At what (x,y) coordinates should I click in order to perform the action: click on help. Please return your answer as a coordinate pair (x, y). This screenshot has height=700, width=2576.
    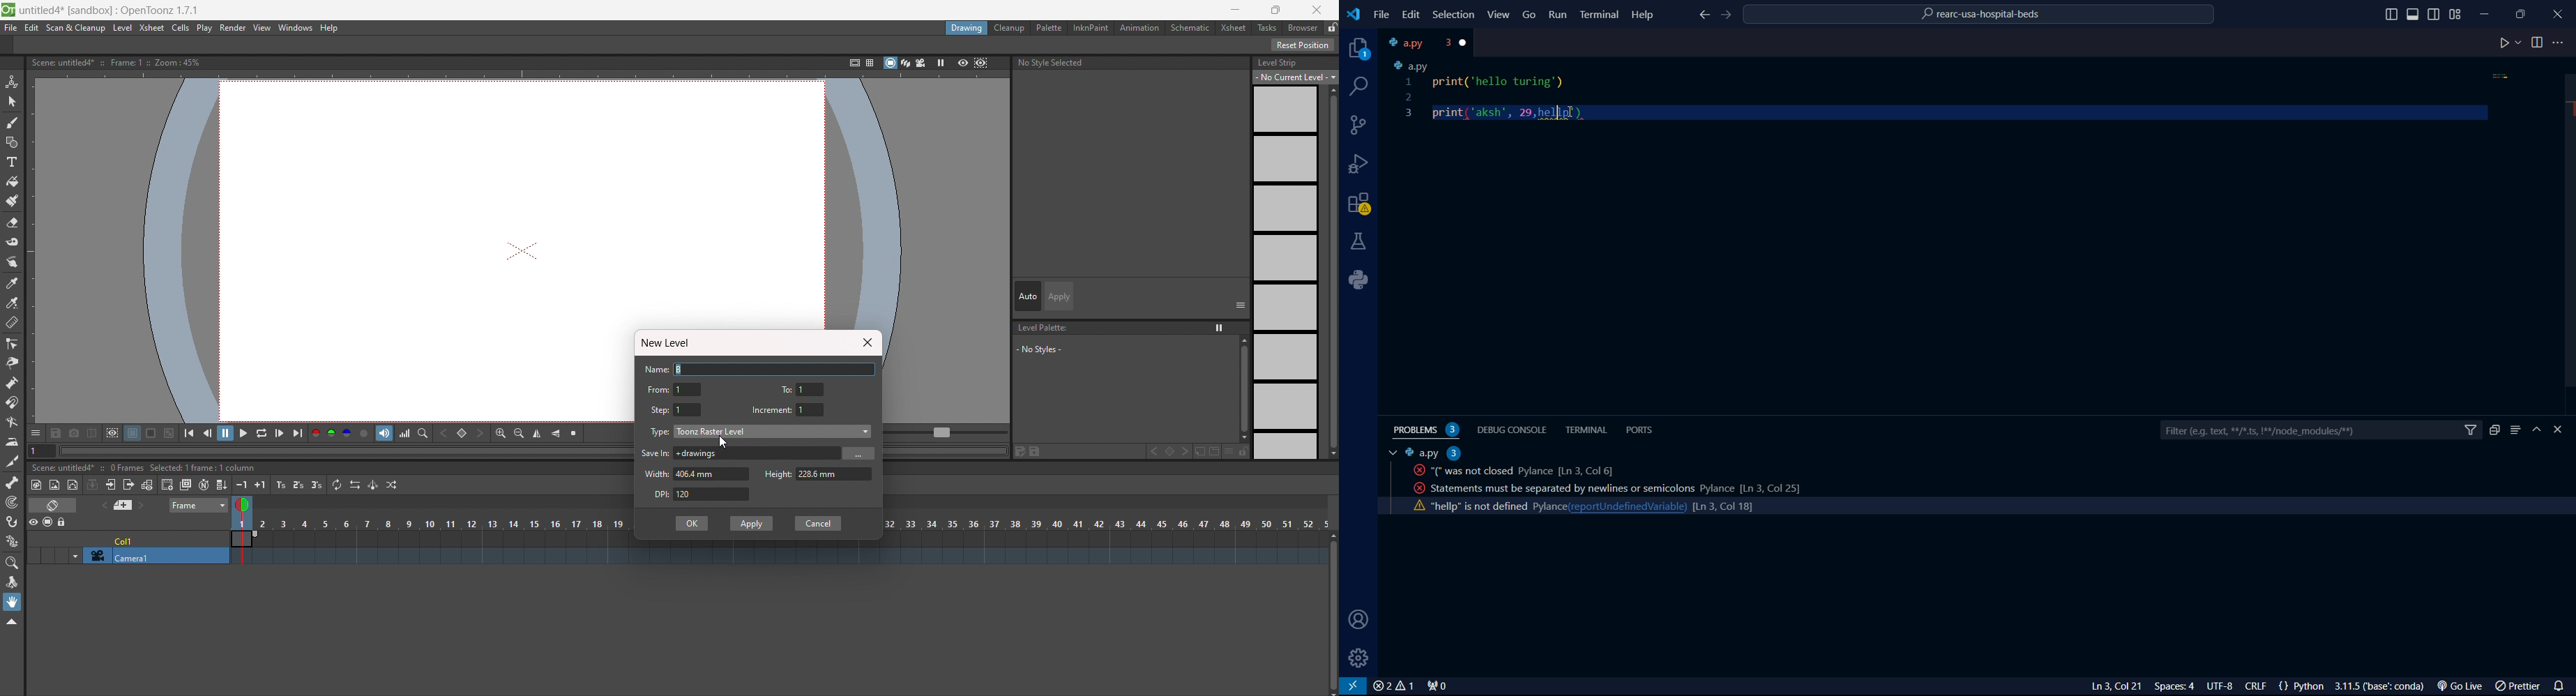
    Looking at the image, I should click on (333, 28).